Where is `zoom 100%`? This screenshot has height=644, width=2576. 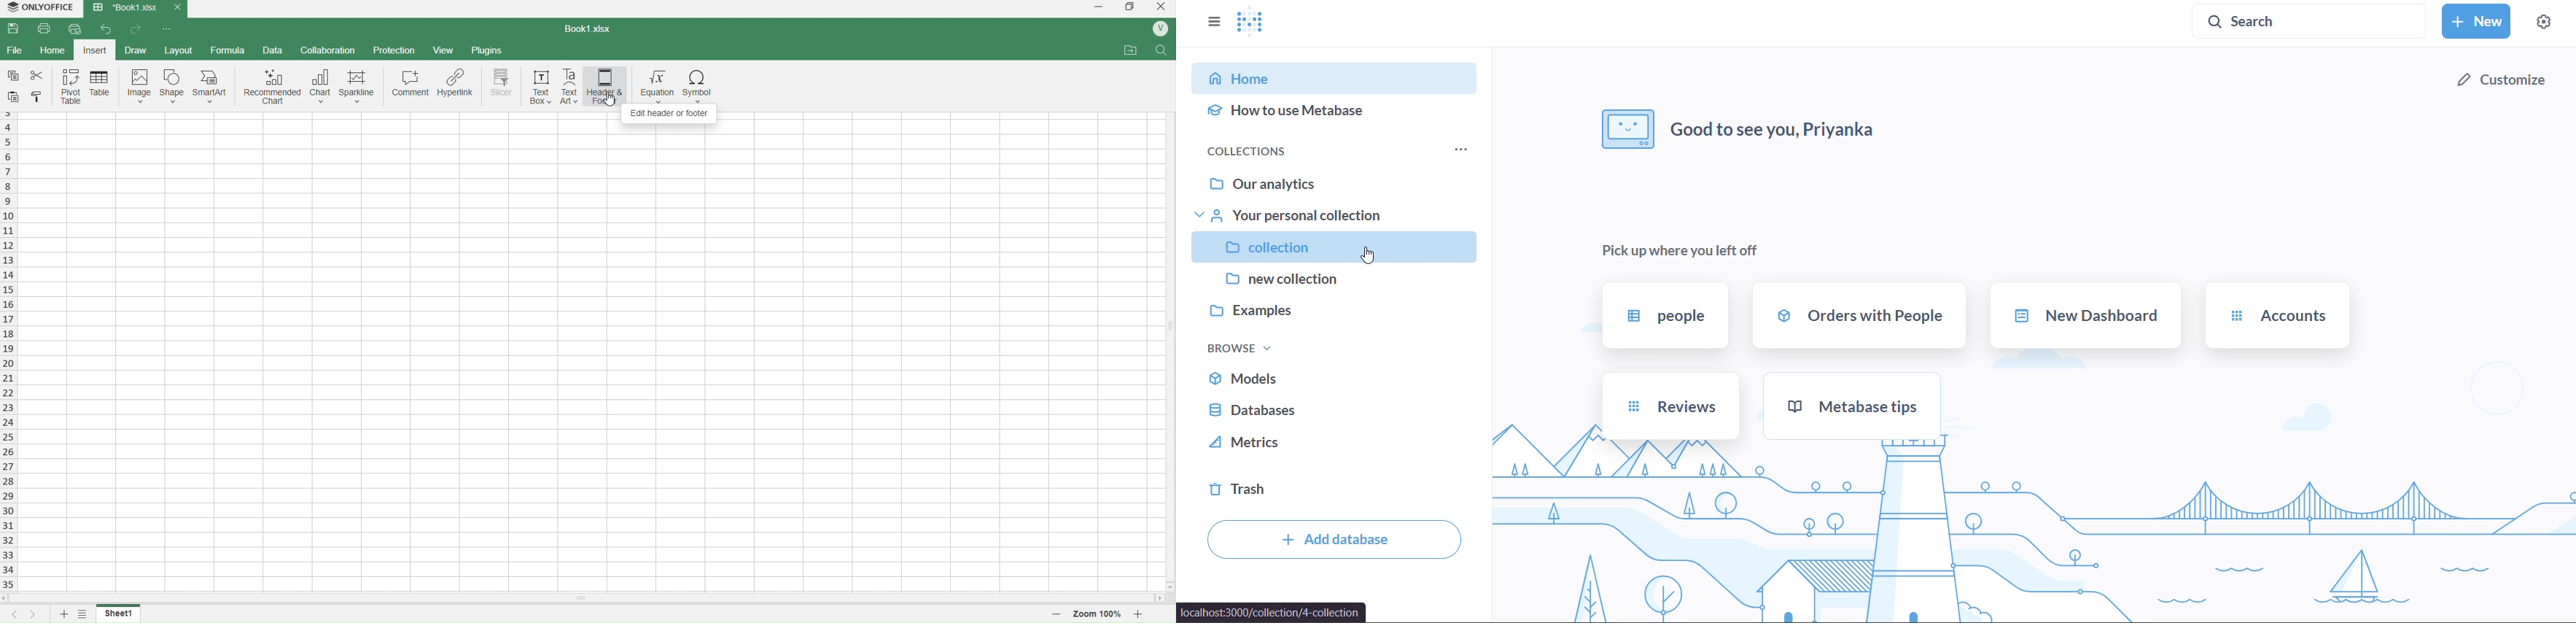
zoom 100% is located at coordinates (1099, 613).